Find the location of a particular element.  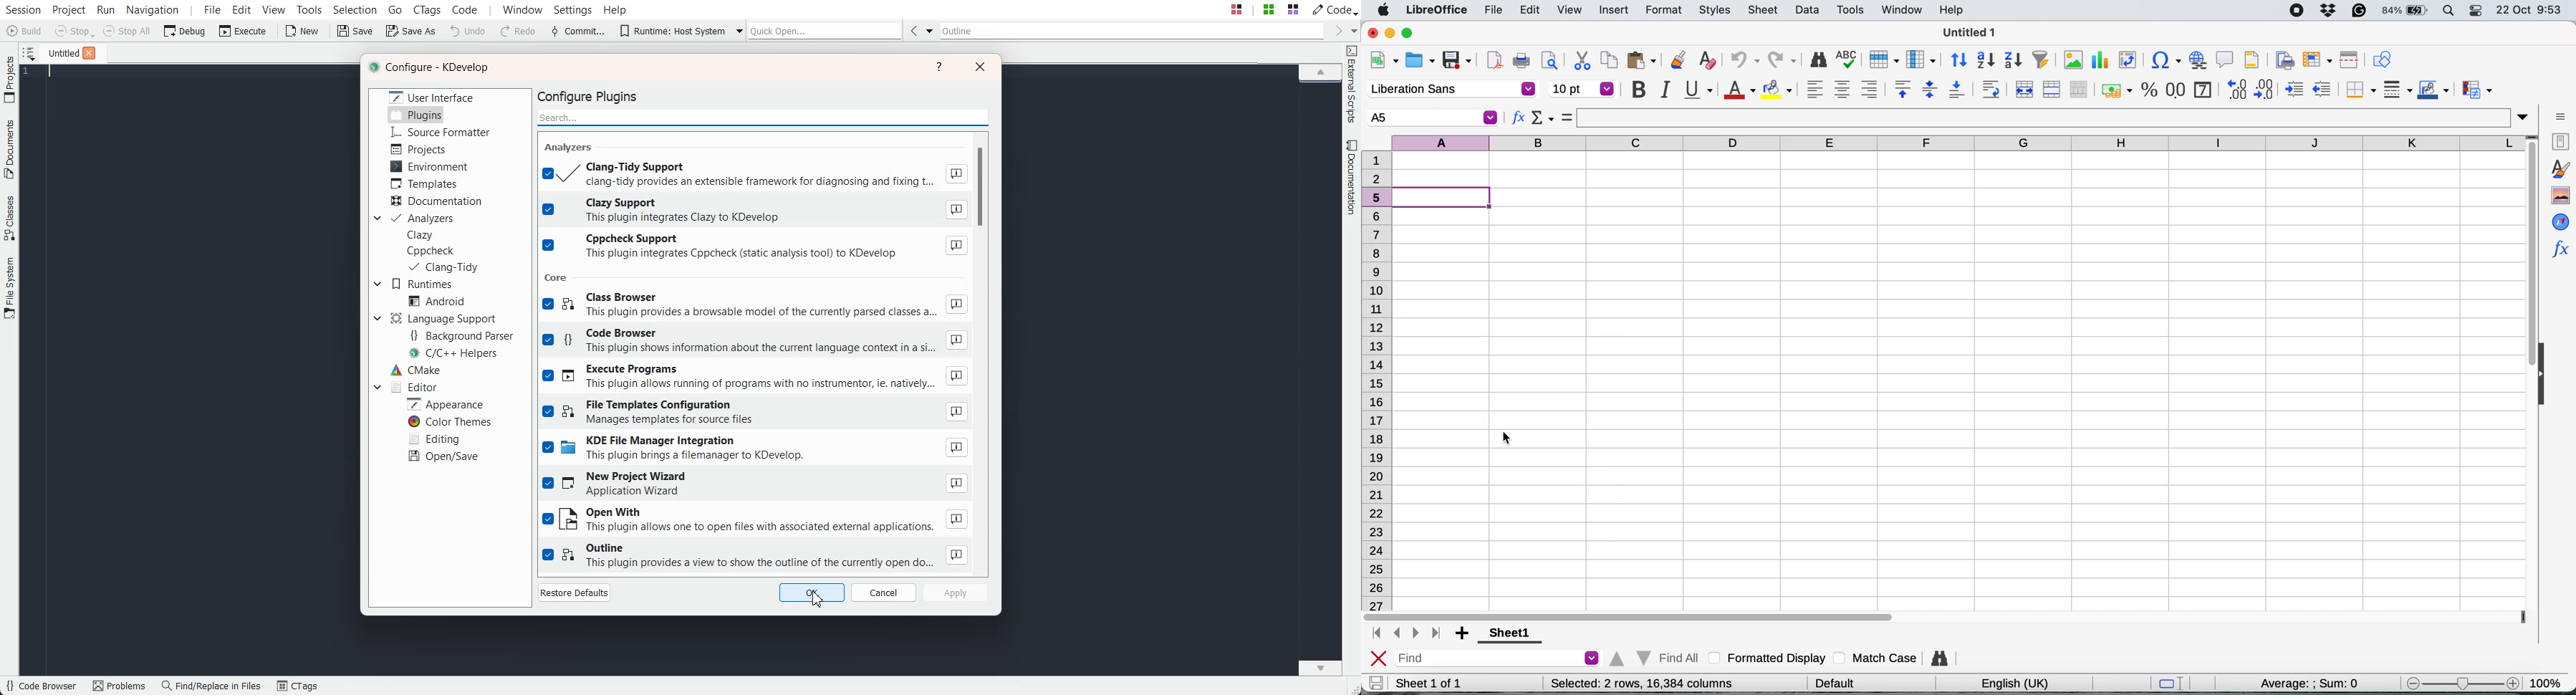

maximise is located at coordinates (1411, 33).